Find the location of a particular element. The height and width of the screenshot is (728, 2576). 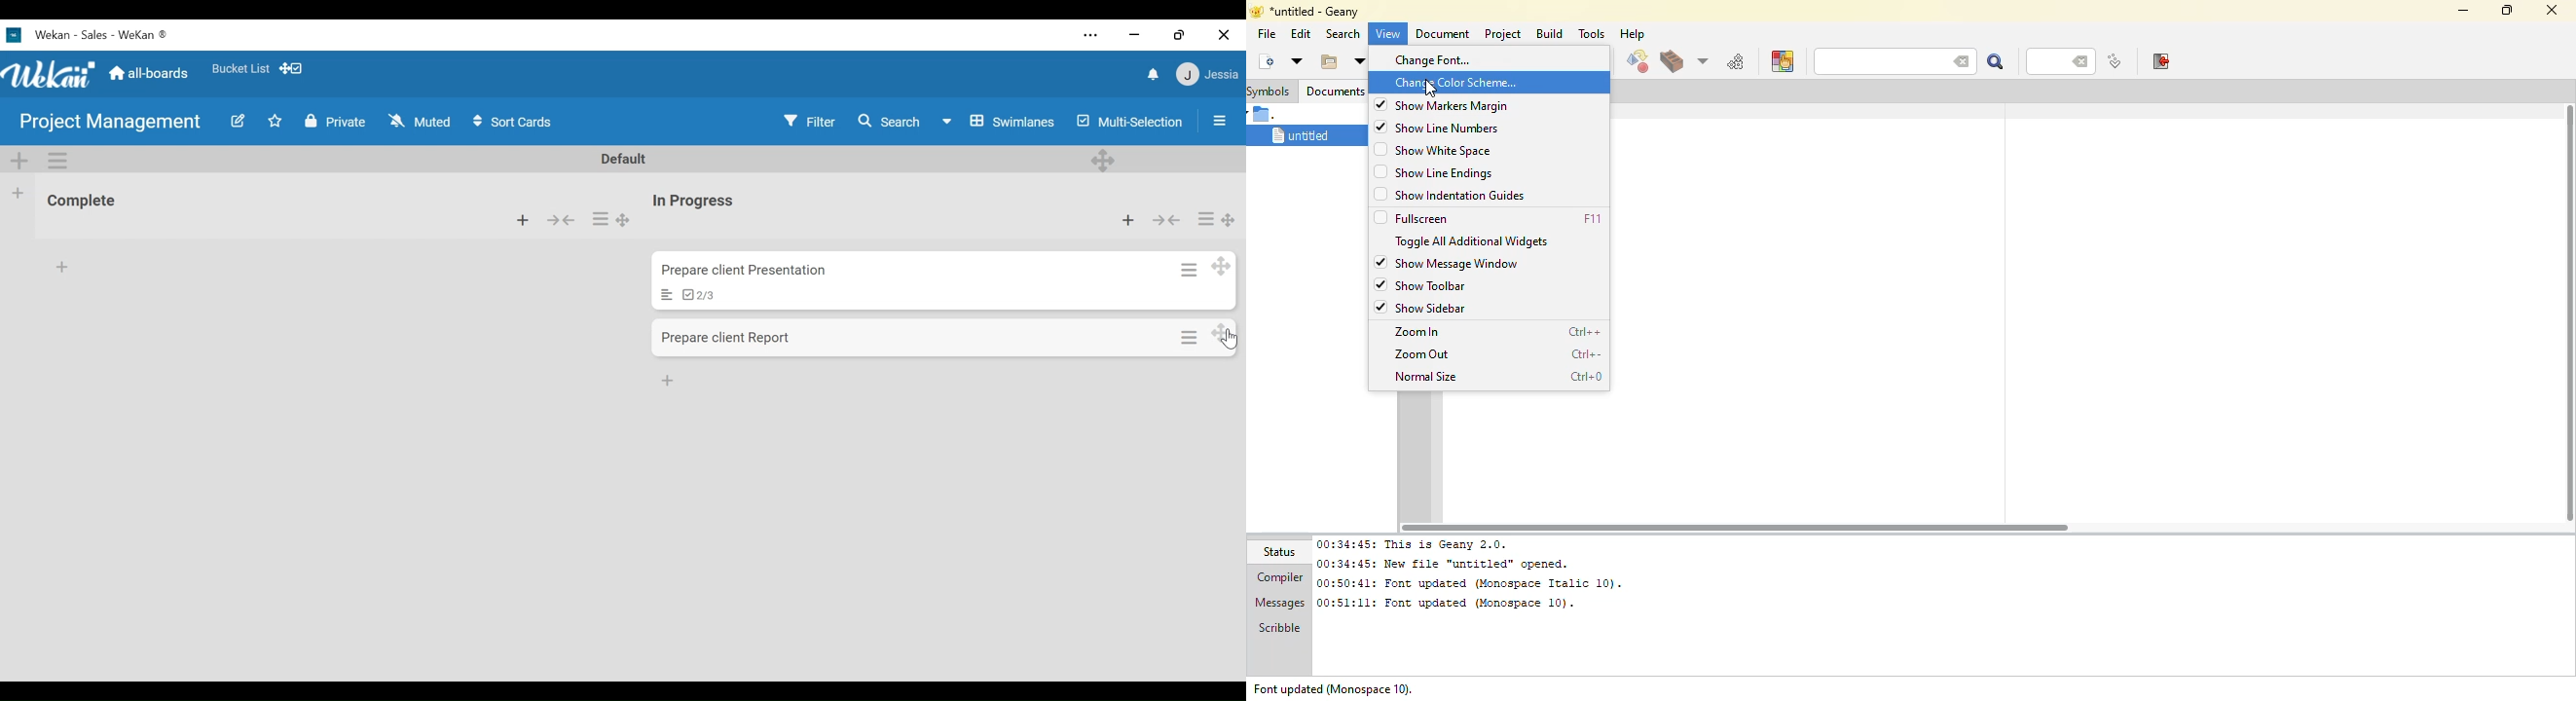

Card actions is located at coordinates (1203, 217).